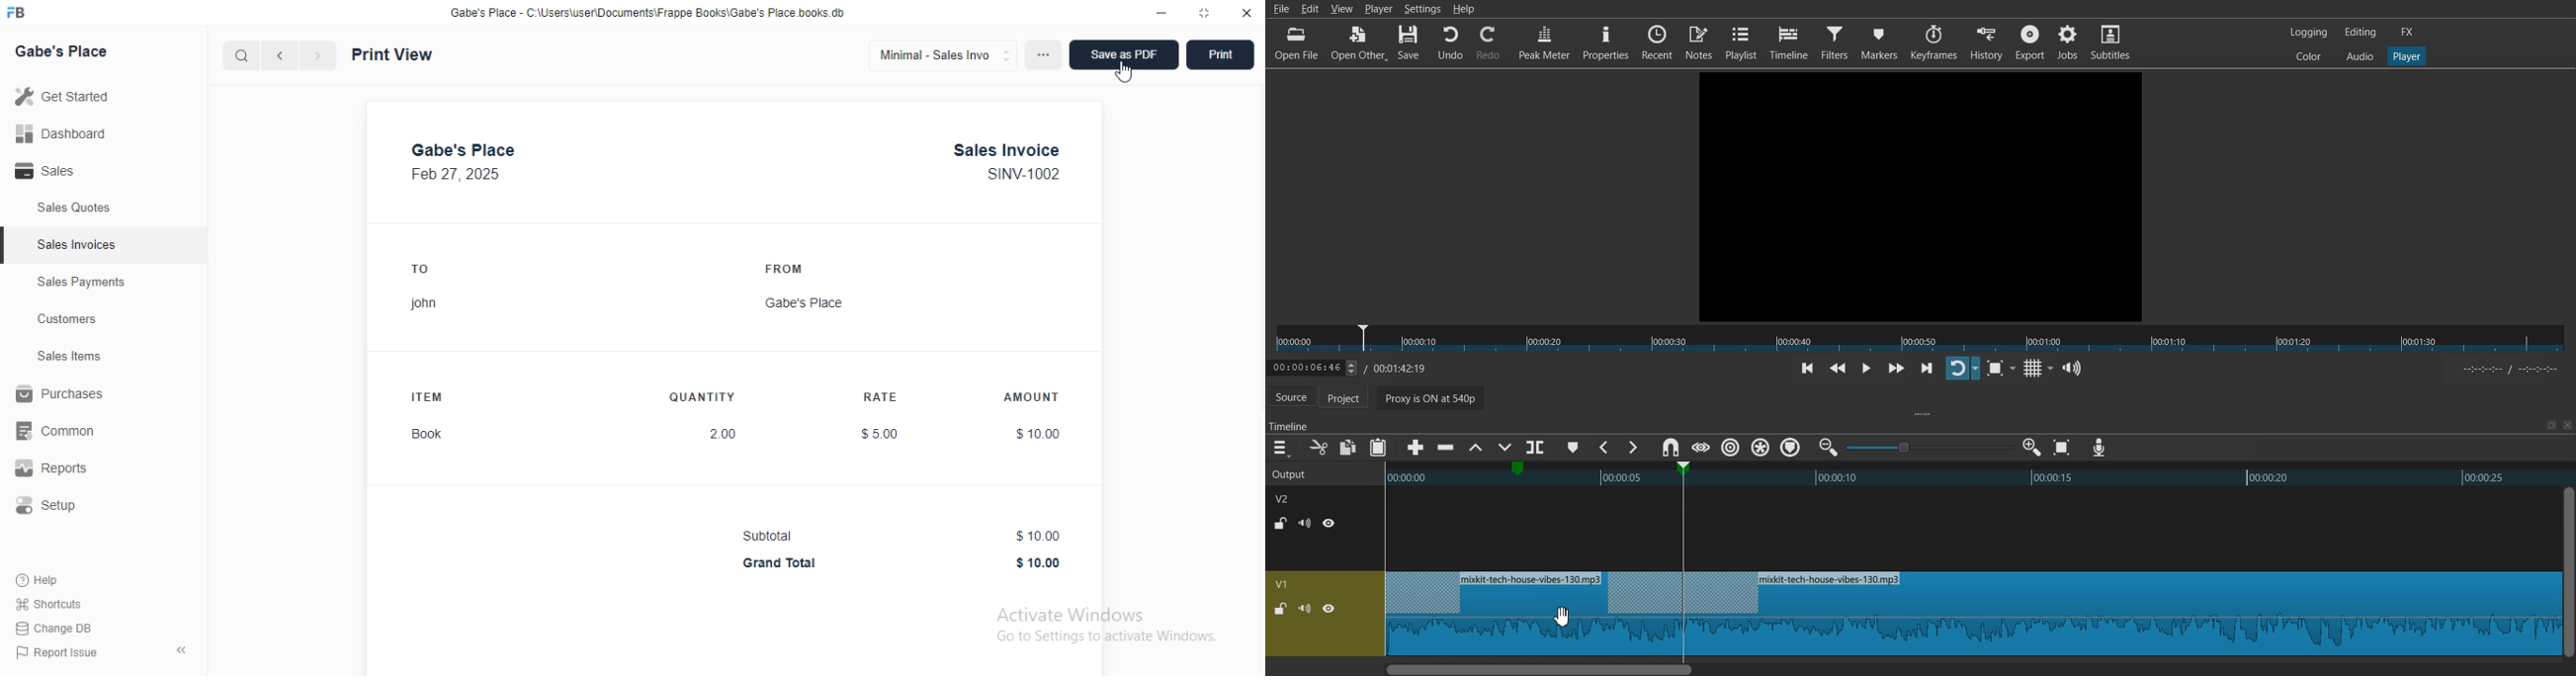 The image size is (2576, 700). What do you see at coordinates (882, 396) in the screenshot?
I see `RATE` at bounding box center [882, 396].